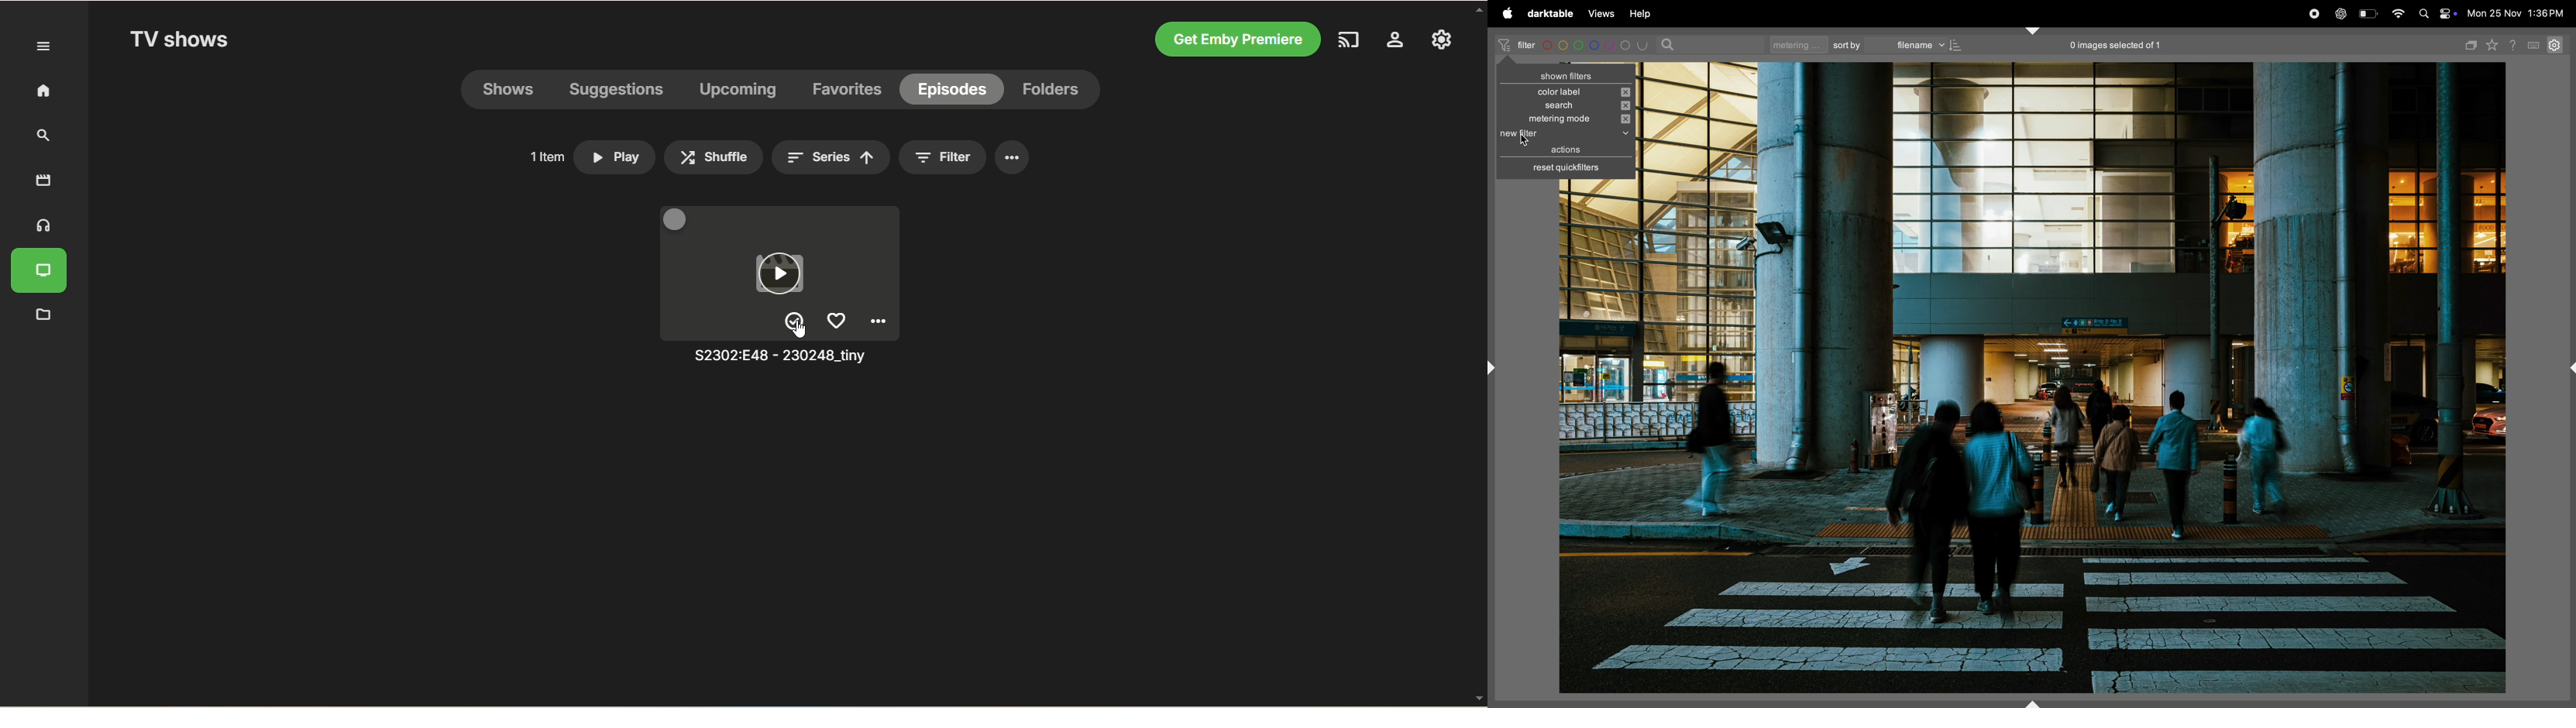  Describe the element at coordinates (1647, 13) in the screenshot. I see `help` at that location.